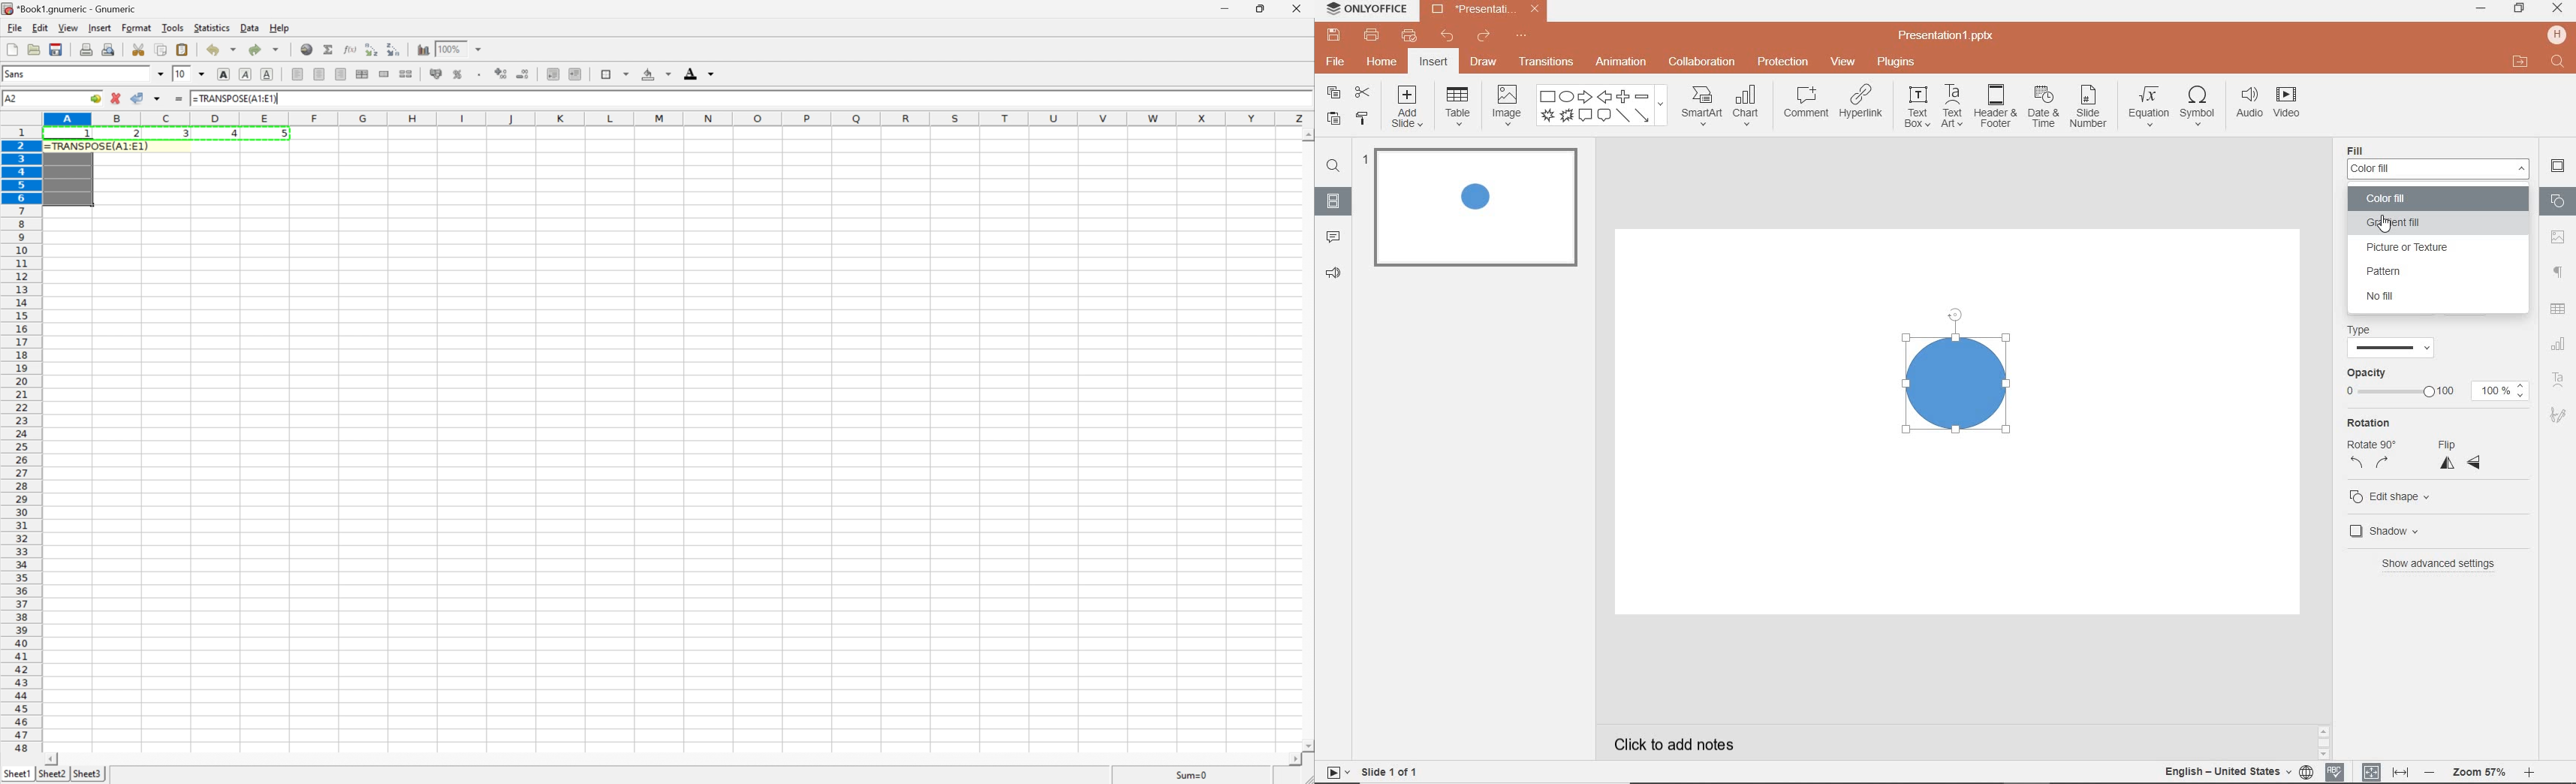 This screenshot has height=784, width=2576. Describe the element at coordinates (1332, 35) in the screenshot. I see `save` at that location.